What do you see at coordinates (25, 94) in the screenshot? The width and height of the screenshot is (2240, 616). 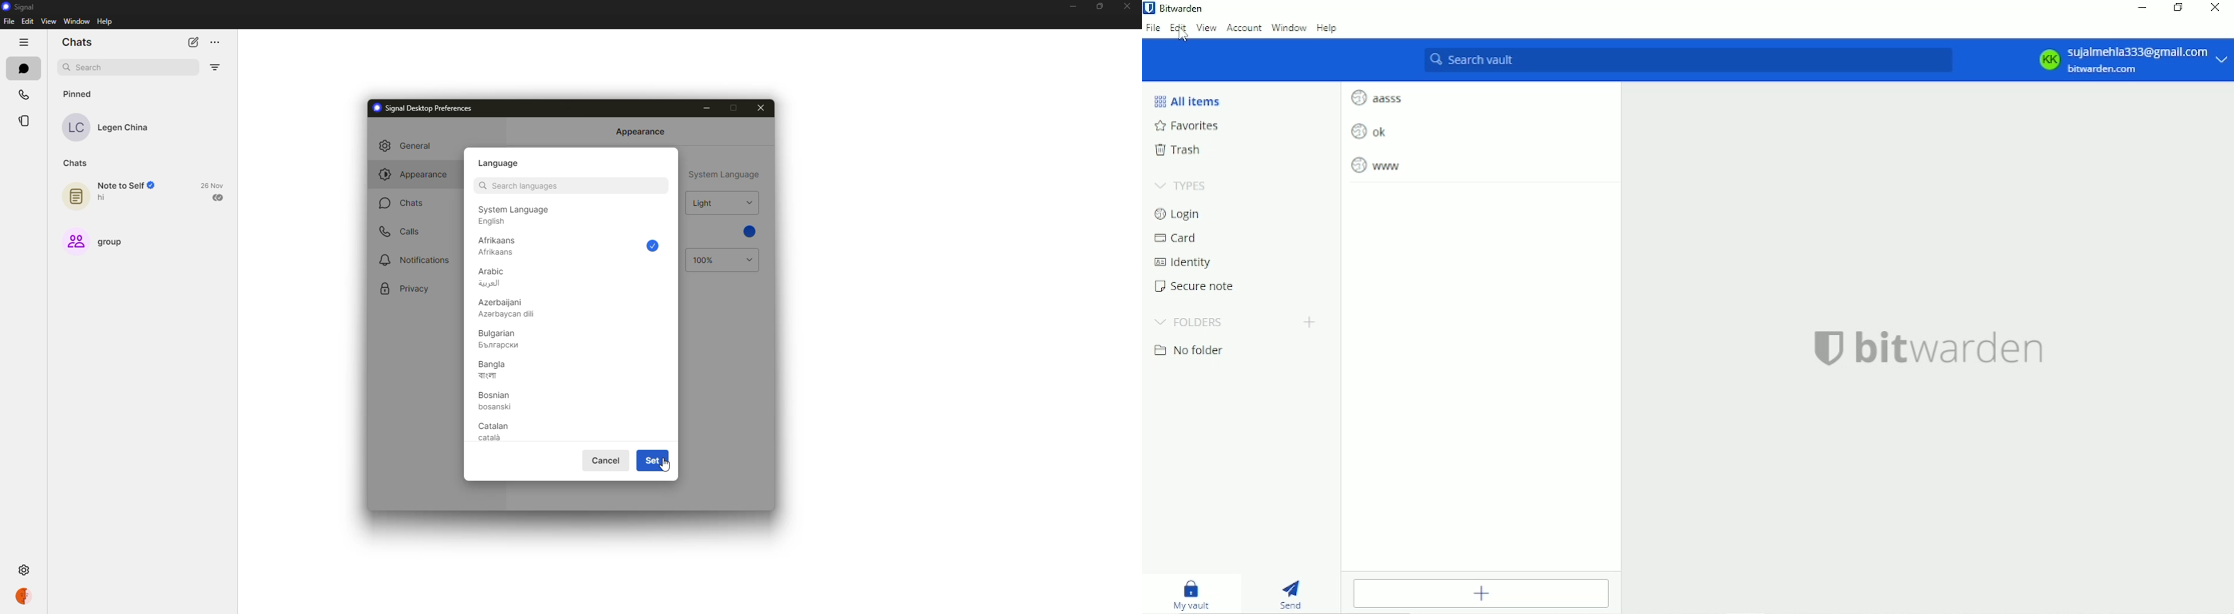 I see `calls` at bounding box center [25, 94].